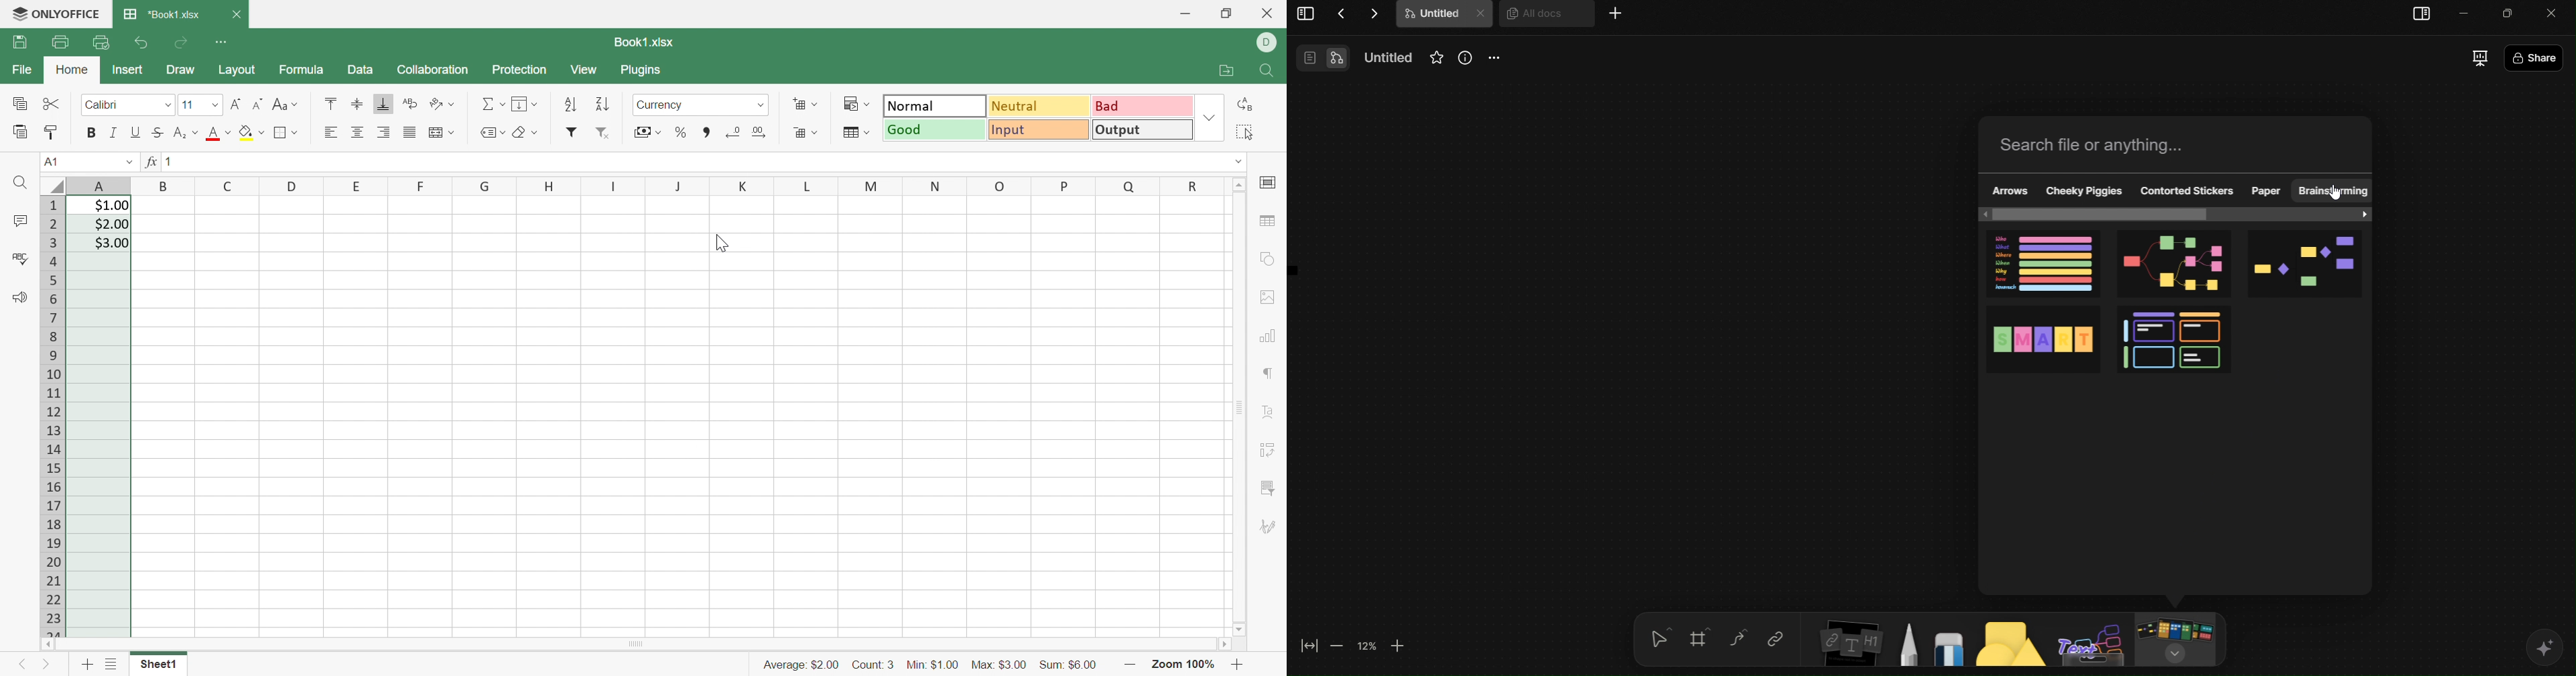 The width and height of the screenshot is (2576, 700). What do you see at coordinates (1269, 451) in the screenshot?
I see `Pivot table settings` at bounding box center [1269, 451].